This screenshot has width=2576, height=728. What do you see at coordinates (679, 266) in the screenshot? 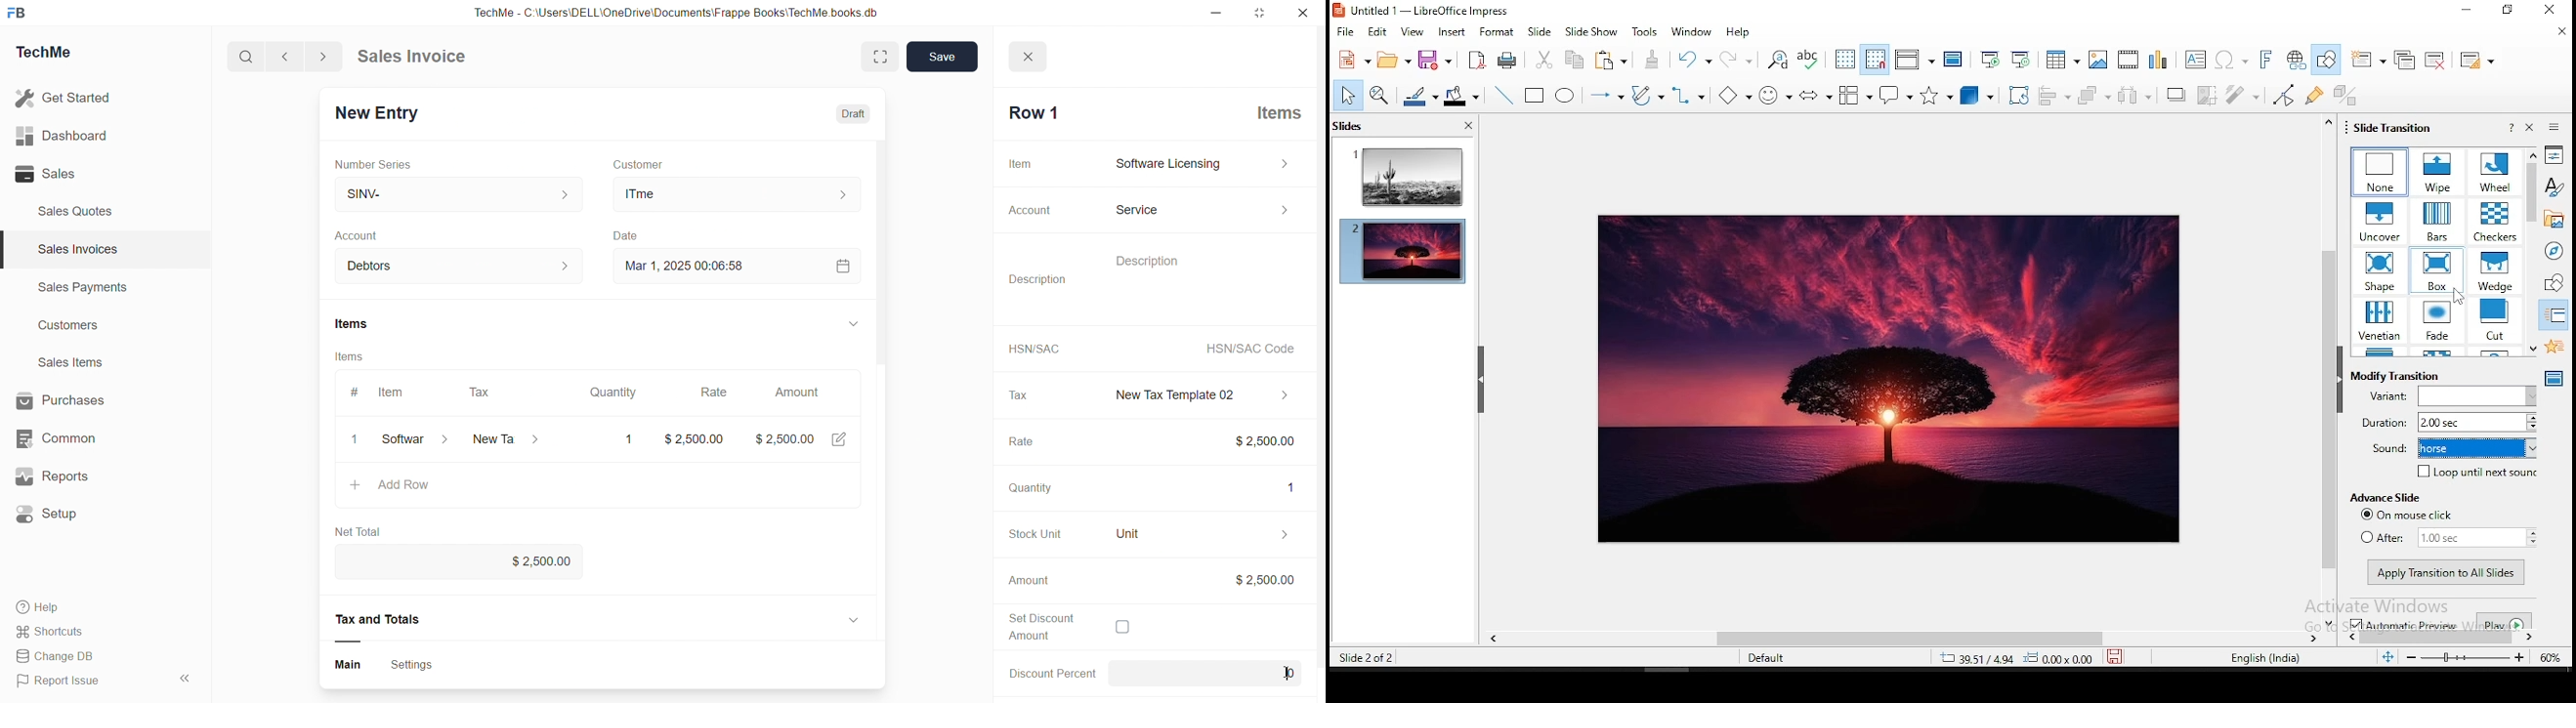
I see `Mar 1, 2025 00:06:58` at bounding box center [679, 266].